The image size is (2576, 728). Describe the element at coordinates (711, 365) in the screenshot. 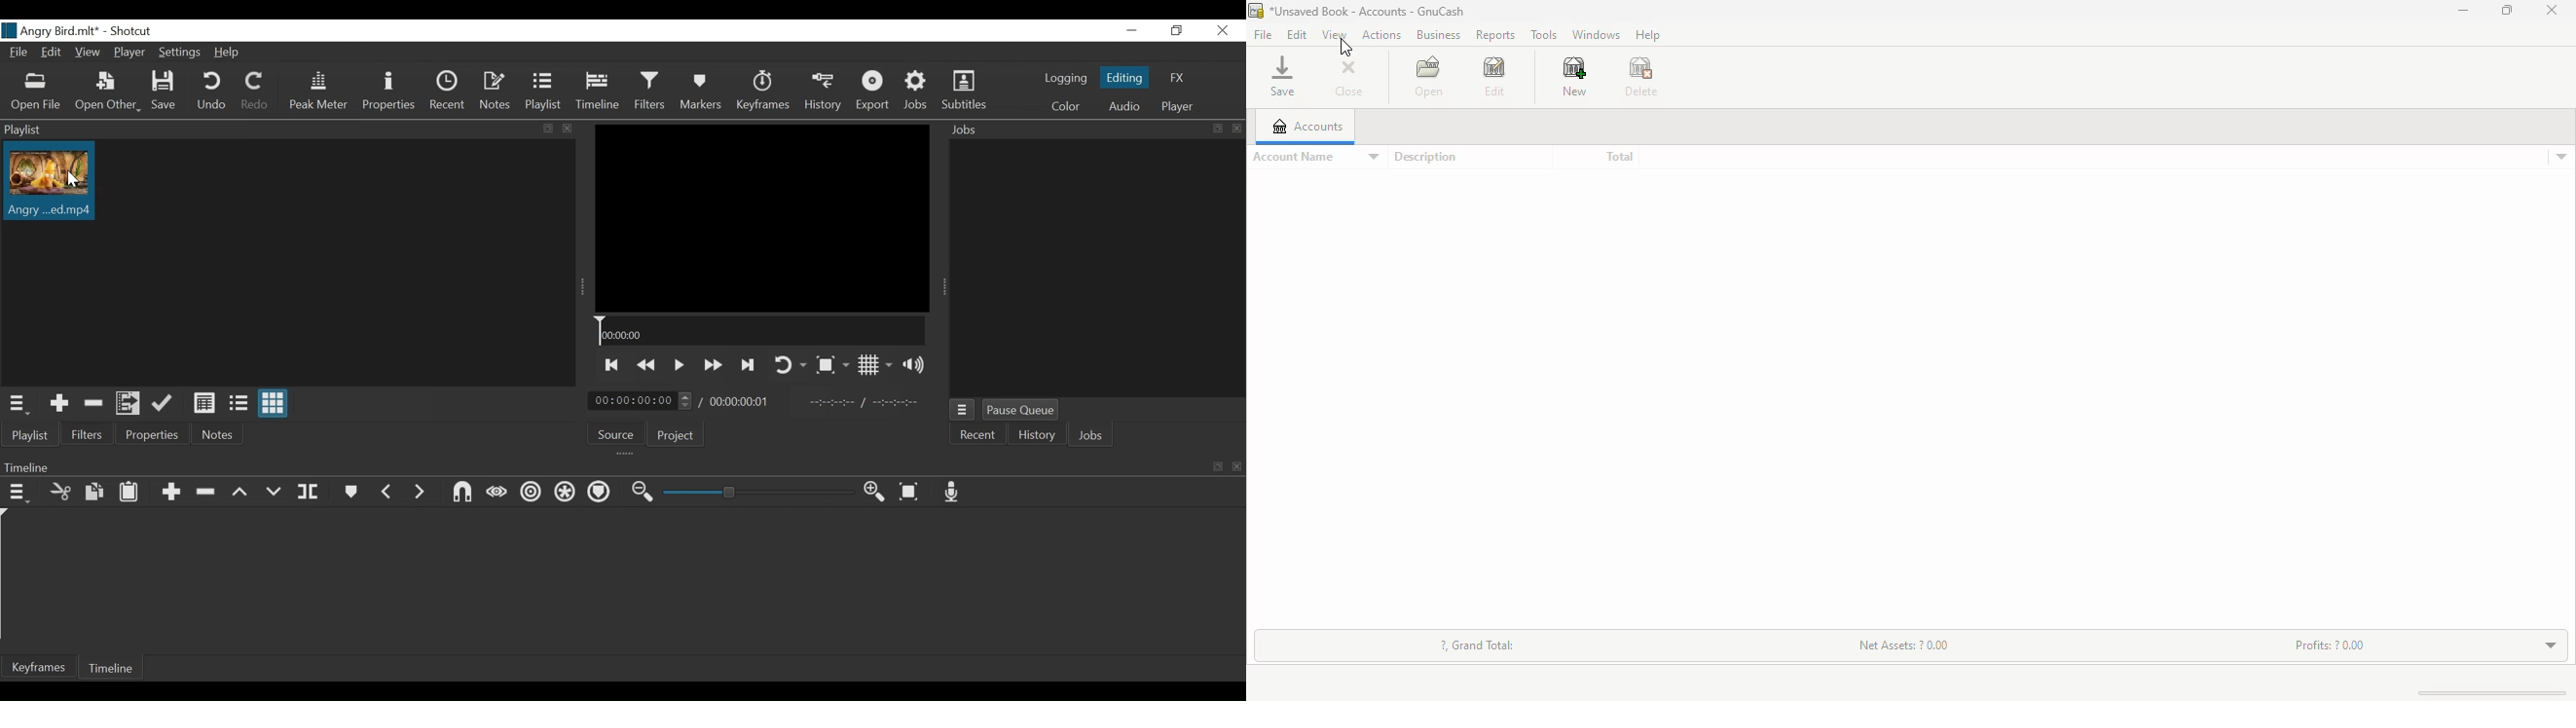

I see `Play quickly forward` at that location.